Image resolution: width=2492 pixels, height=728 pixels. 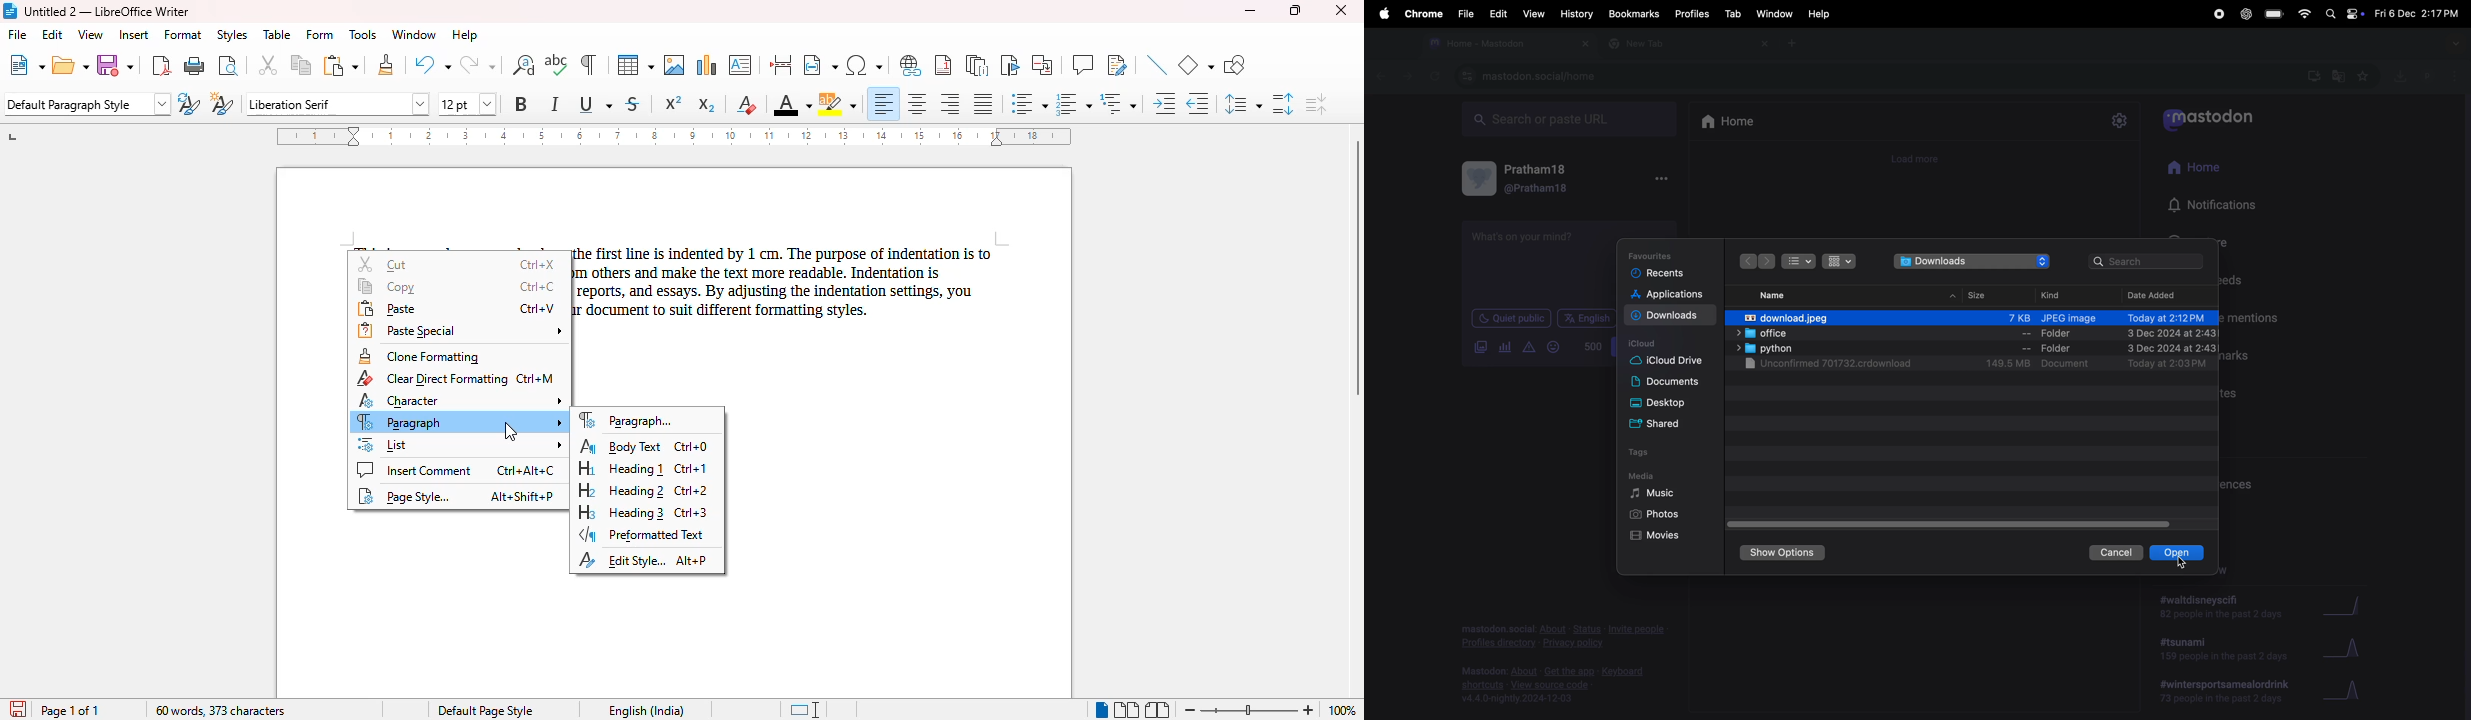 I want to click on table, so click(x=635, y=65).